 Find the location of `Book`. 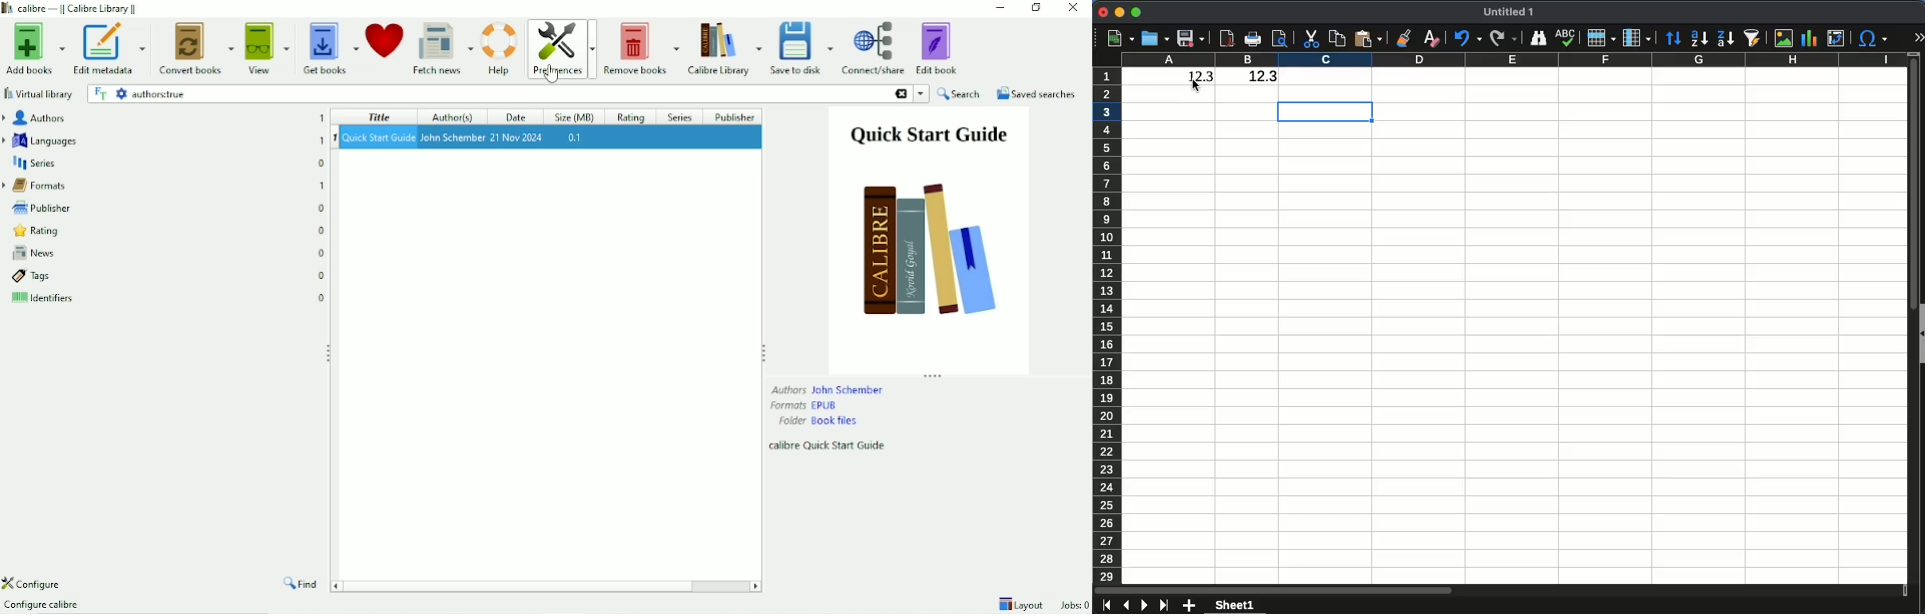

Book is located at coordinates (547, 137).